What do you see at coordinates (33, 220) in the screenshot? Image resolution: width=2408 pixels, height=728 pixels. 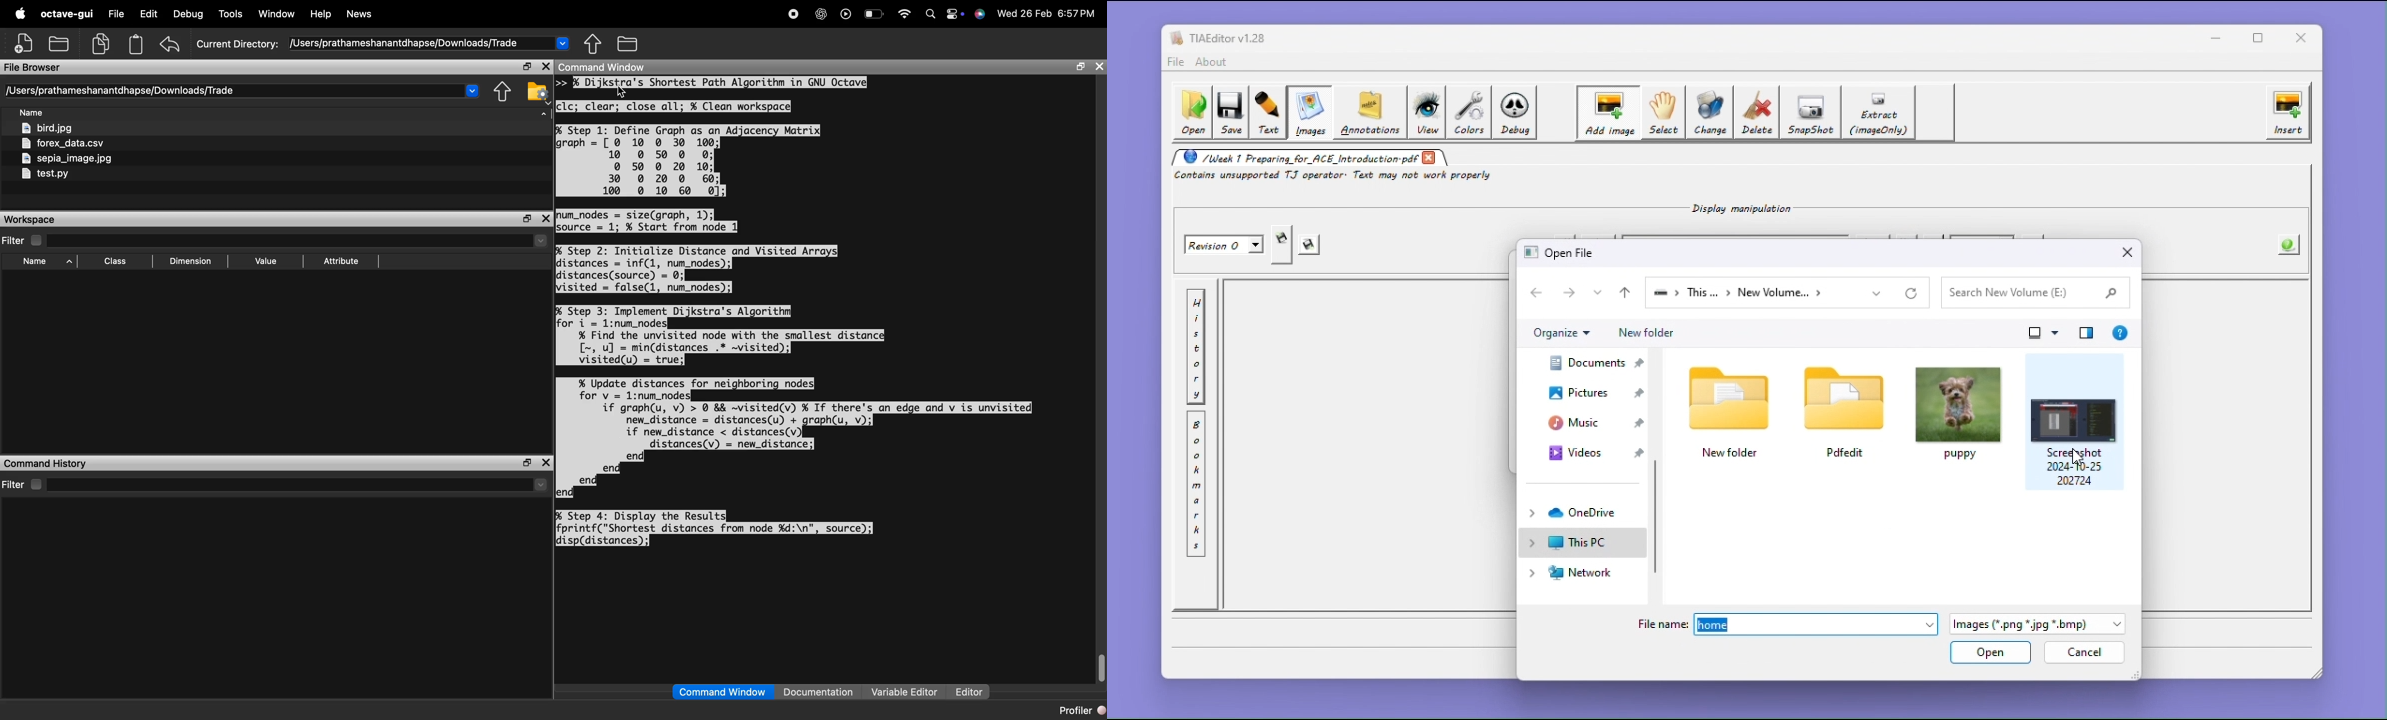 I see `workspace` at bounding box center [33, 220].